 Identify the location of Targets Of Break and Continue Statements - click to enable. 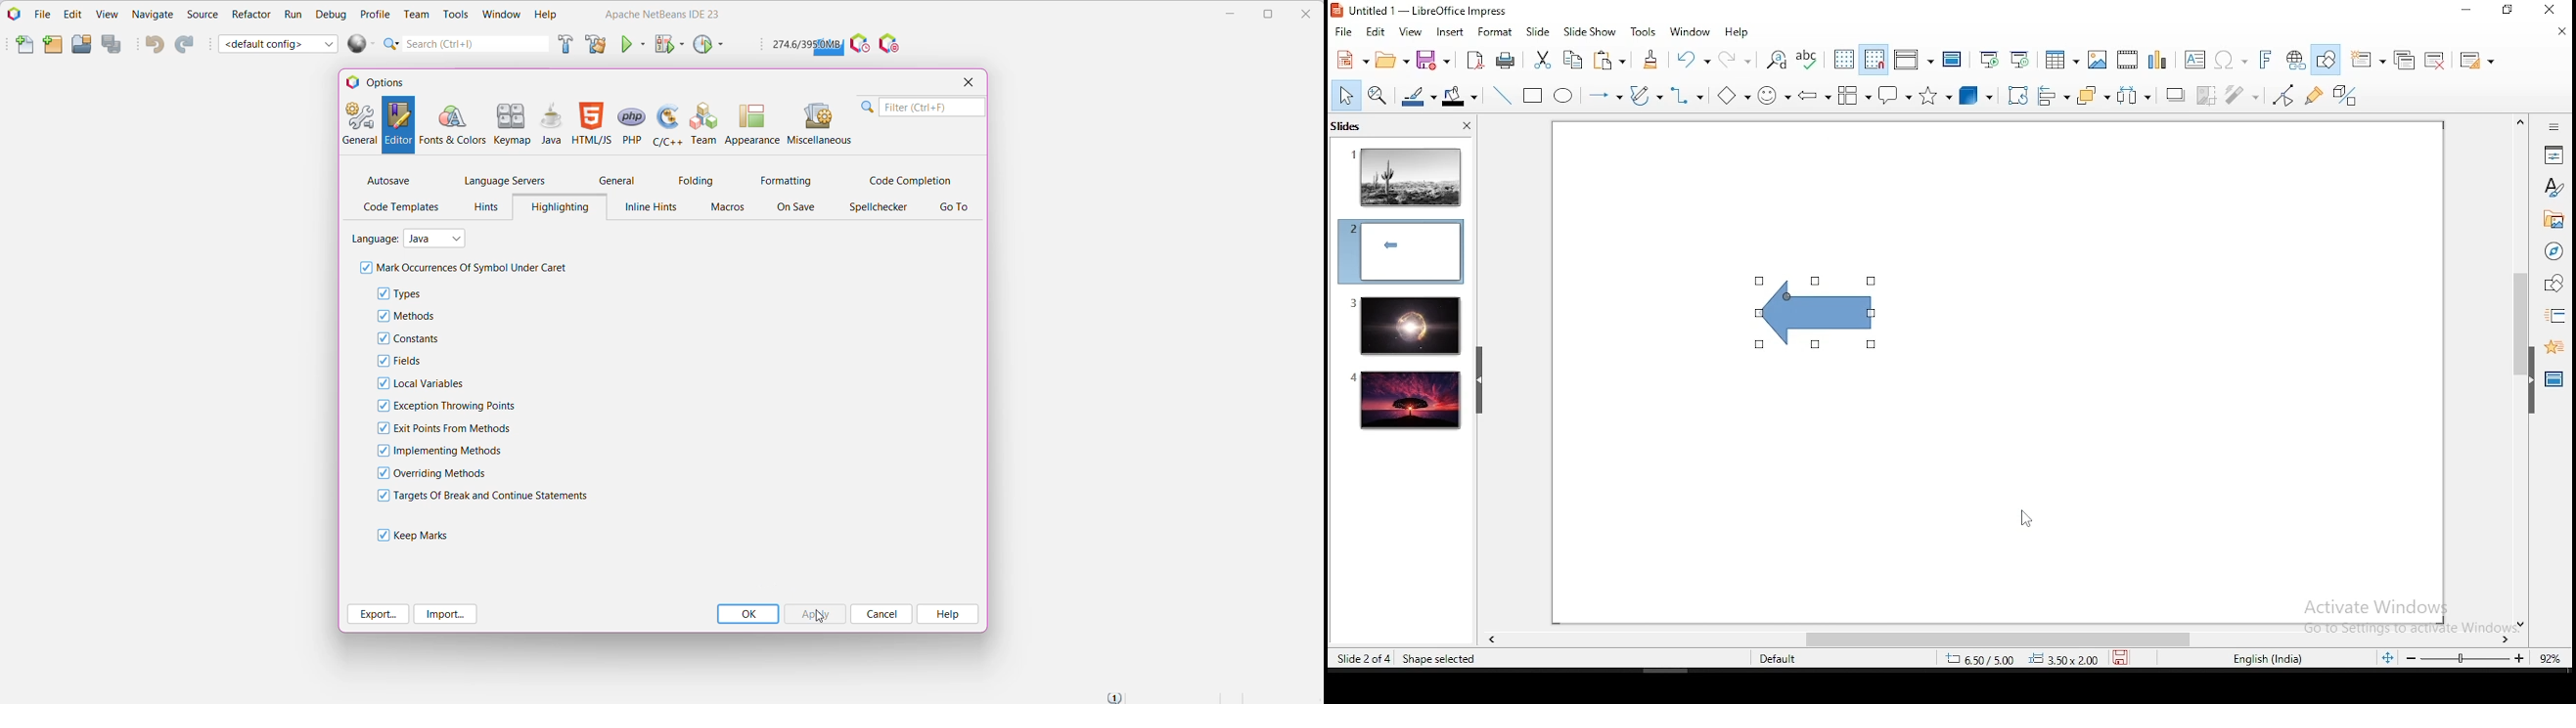
(499, 497).